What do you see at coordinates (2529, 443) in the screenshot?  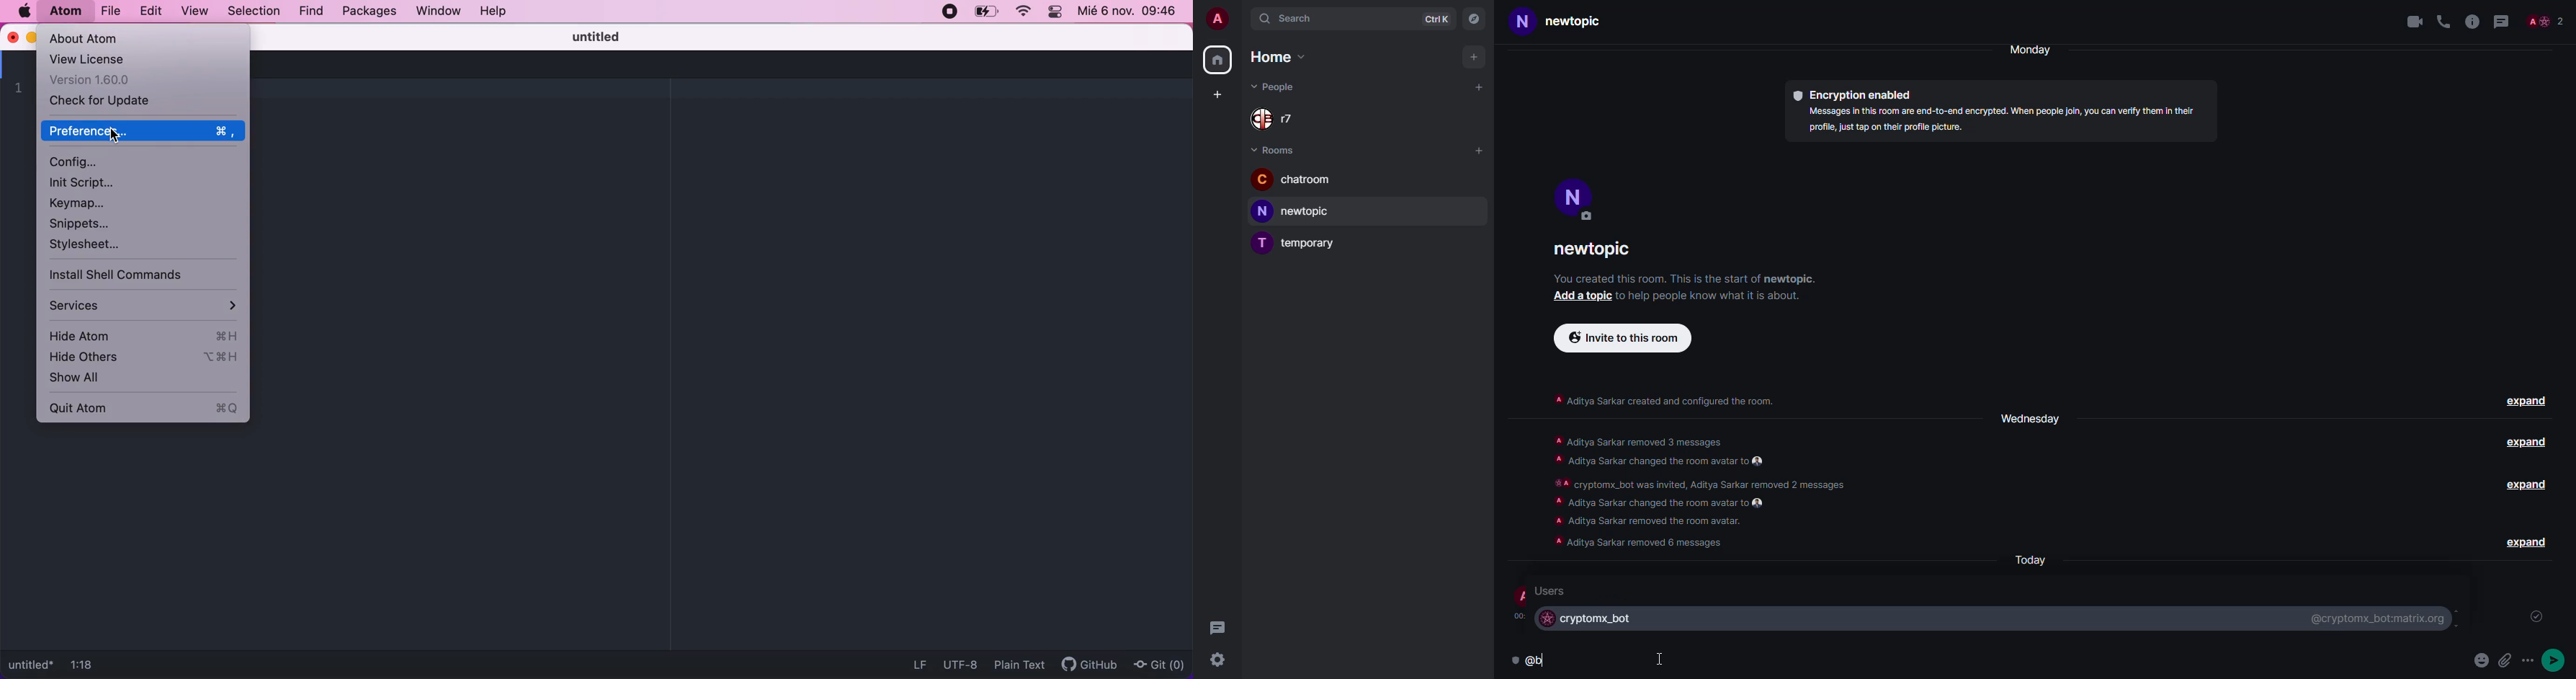 I see `expand` at bounding box center [2529, 443].